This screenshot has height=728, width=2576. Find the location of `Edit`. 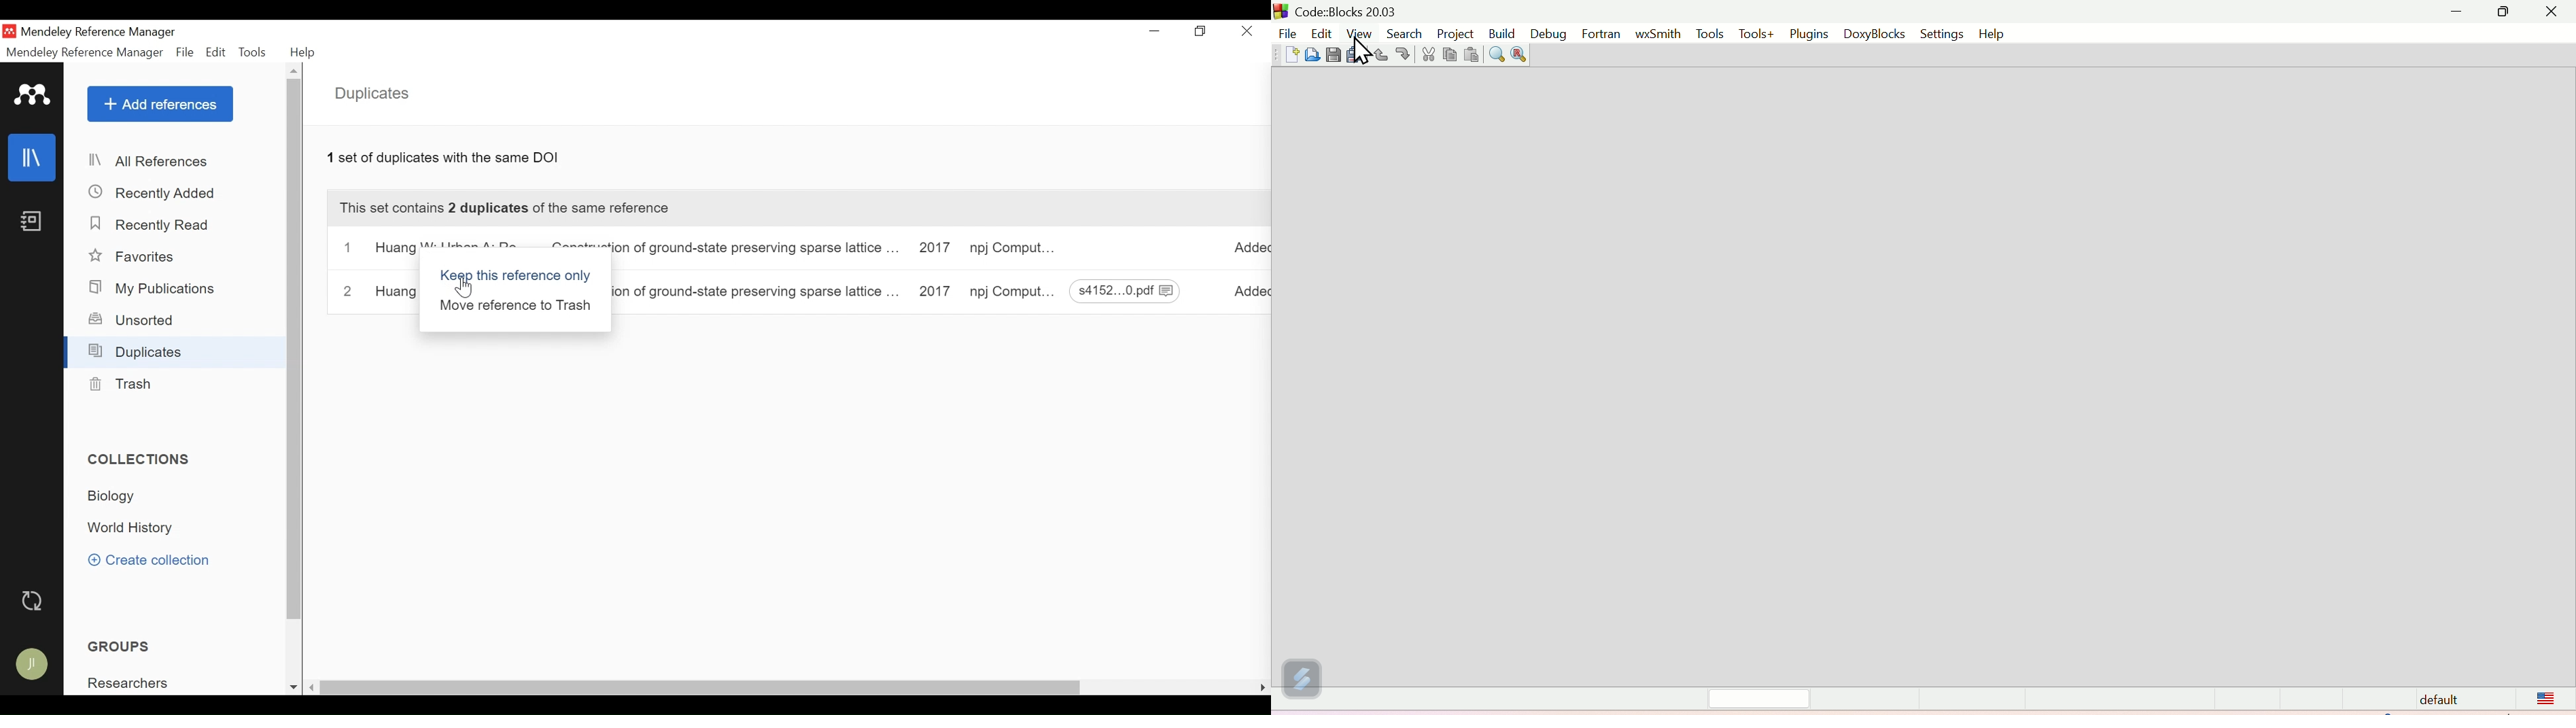

Edit is located at coordinates (217, 52).